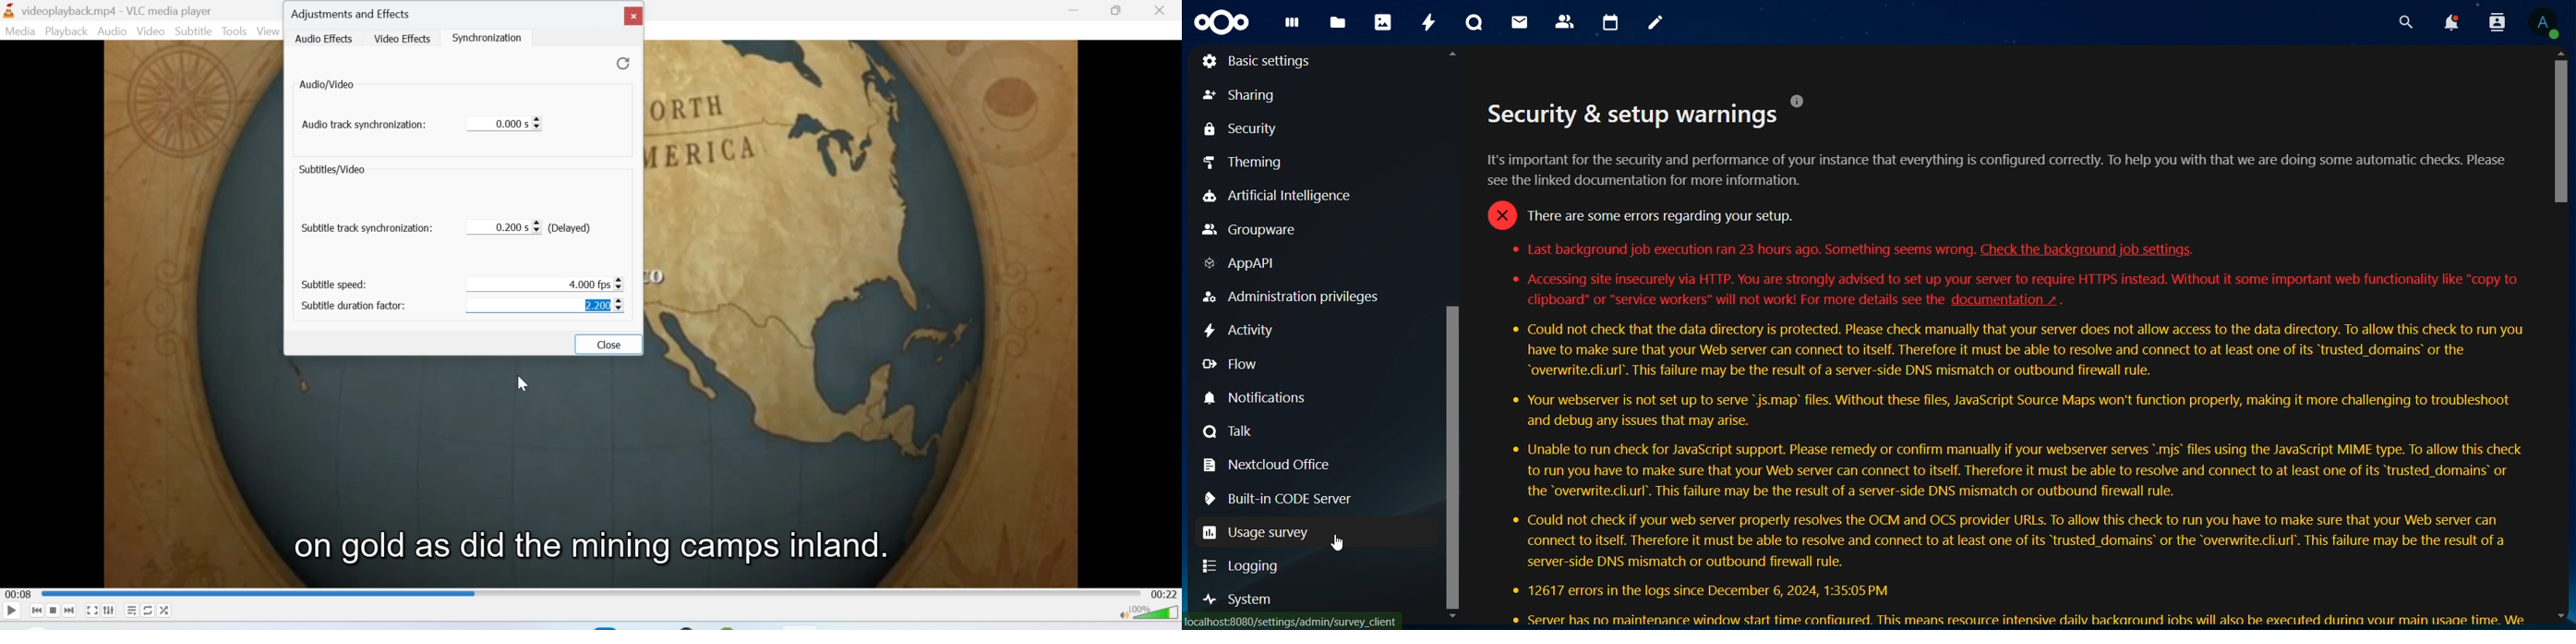 The width and height of the screenshot is (2576, 644). What do you see at coordinates (1475, 23) in the screenshot?
I see `talk` at bounding box center [1475, 23].